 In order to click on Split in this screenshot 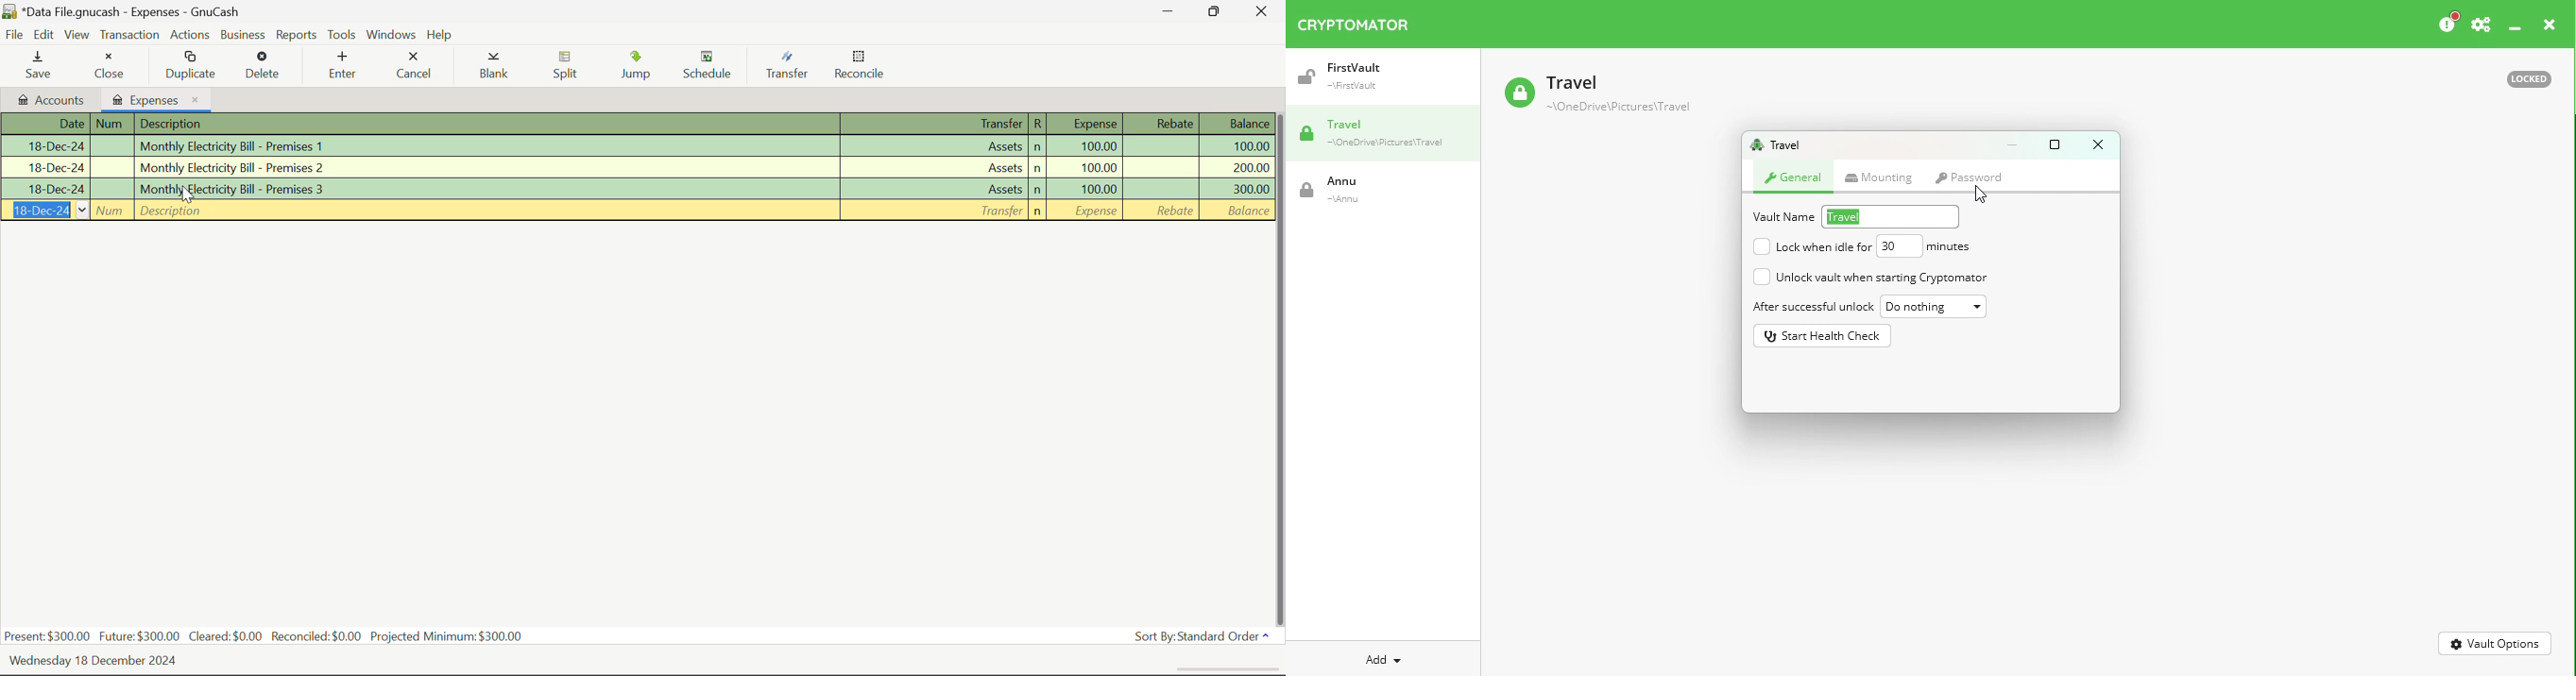, I will do `click(572, 67)`.